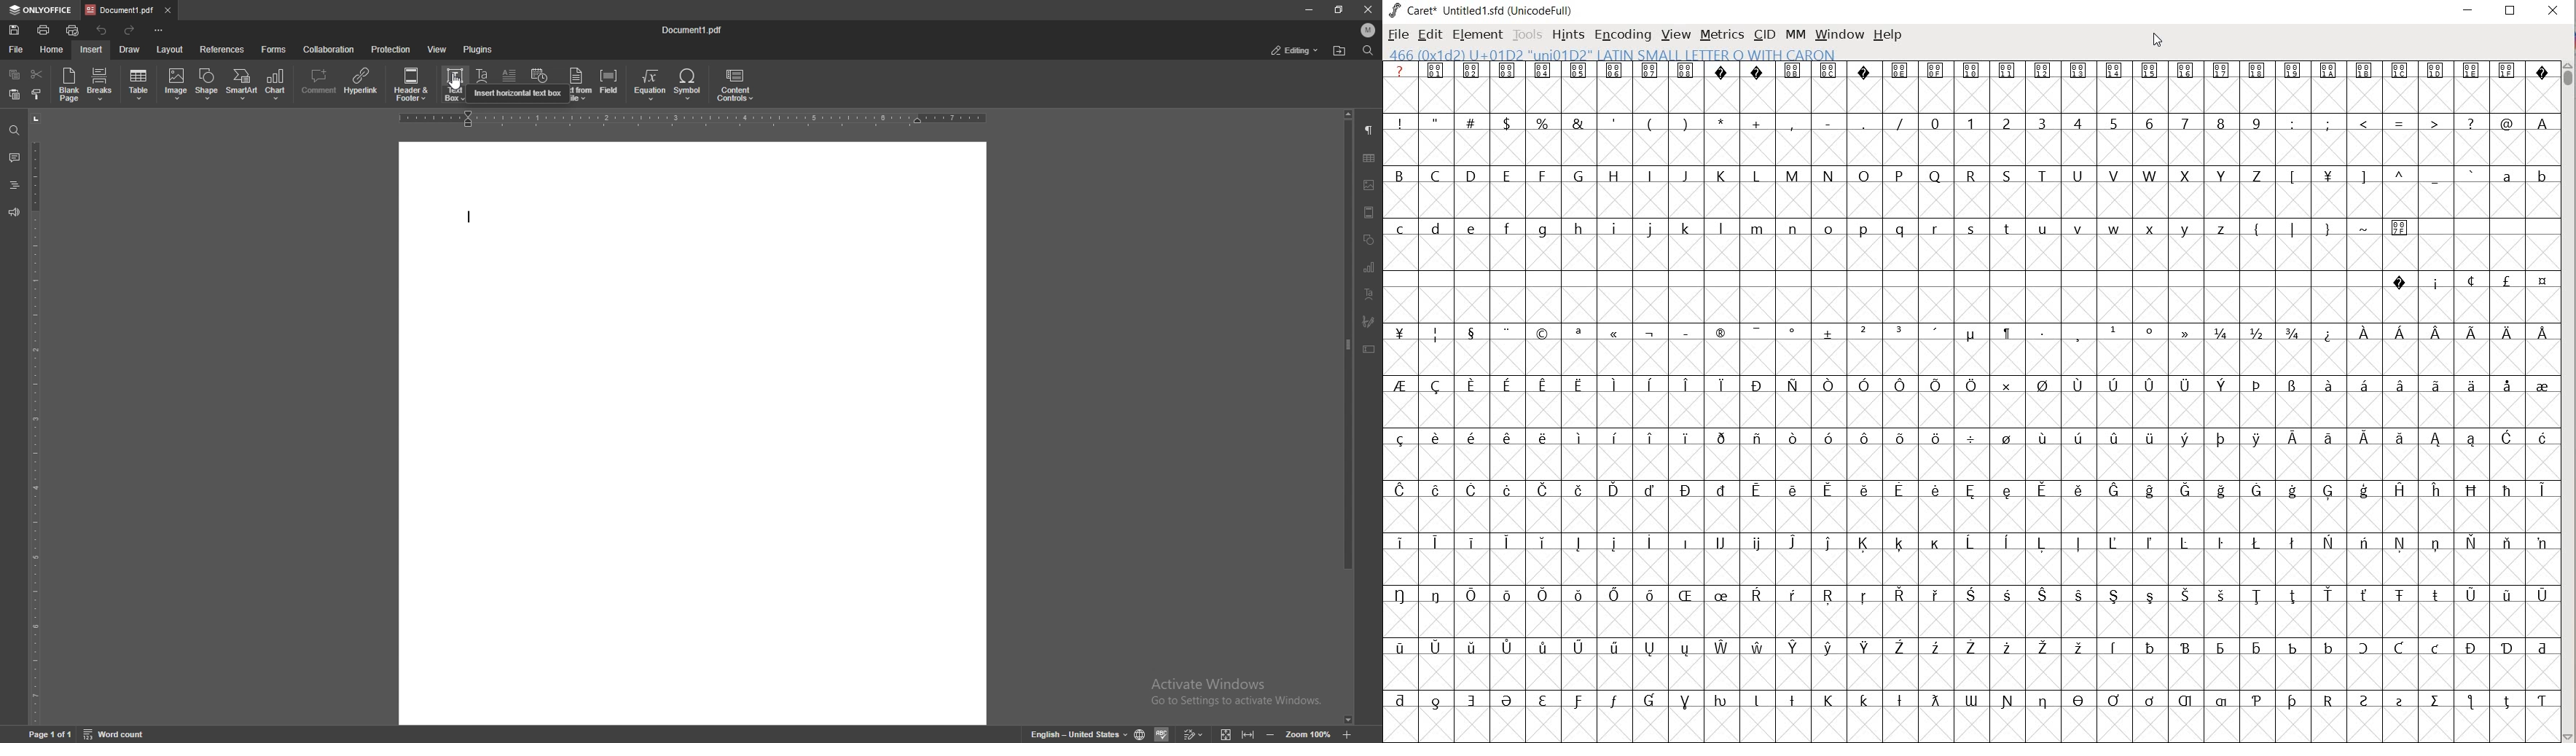 The image size is (2576, 756). I want to click on paste, so click(15, 95).